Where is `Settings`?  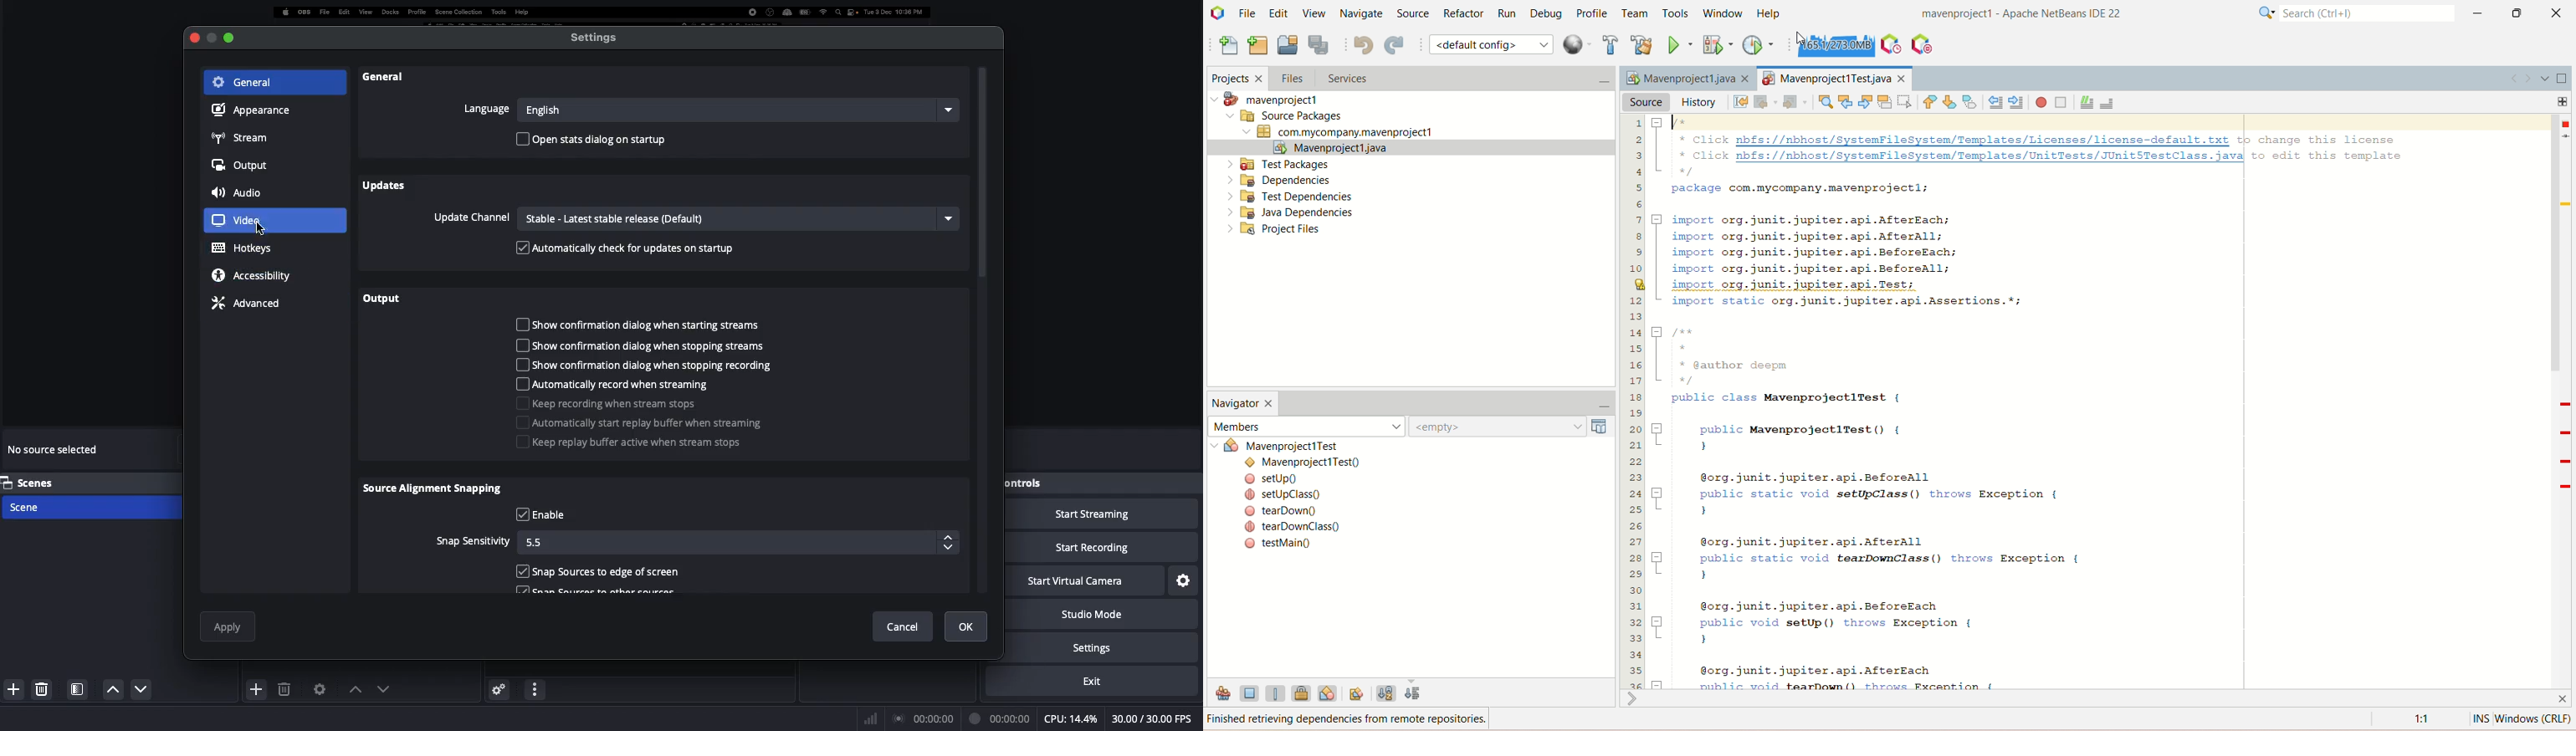
Settings is located at coordinates (1115, 647).